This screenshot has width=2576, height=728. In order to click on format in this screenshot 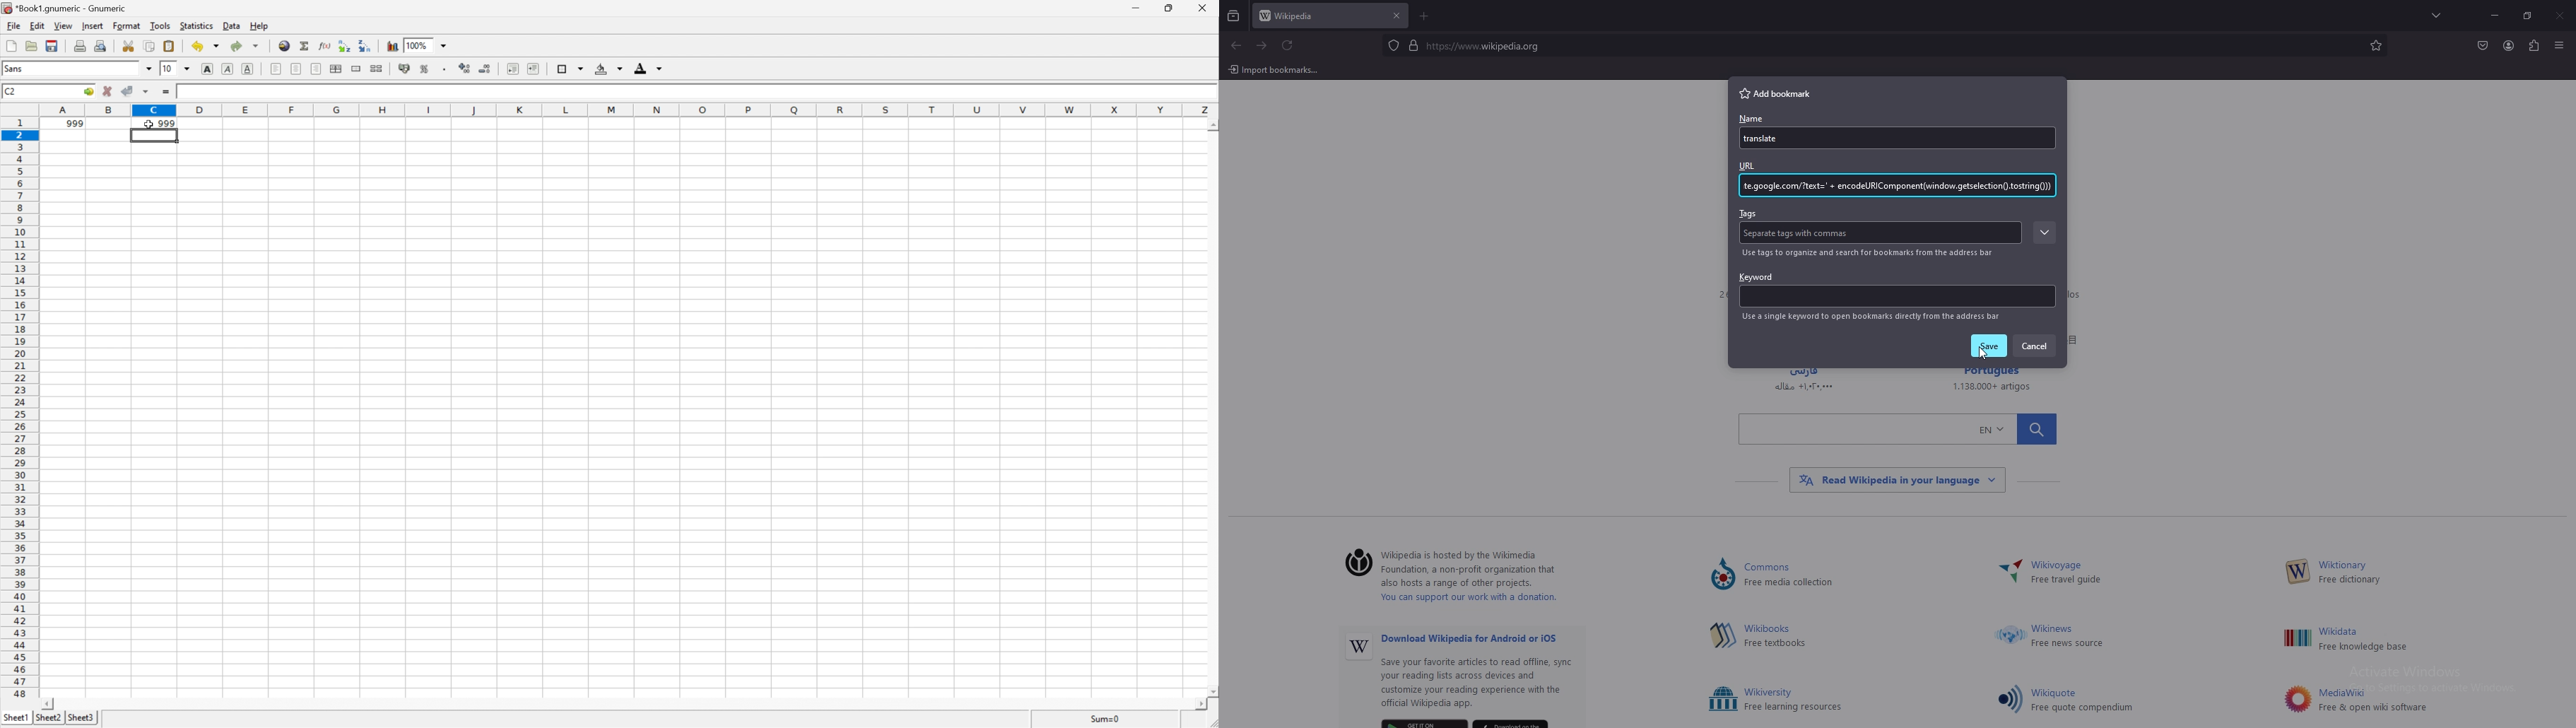, I will do `click(128, 25)`.